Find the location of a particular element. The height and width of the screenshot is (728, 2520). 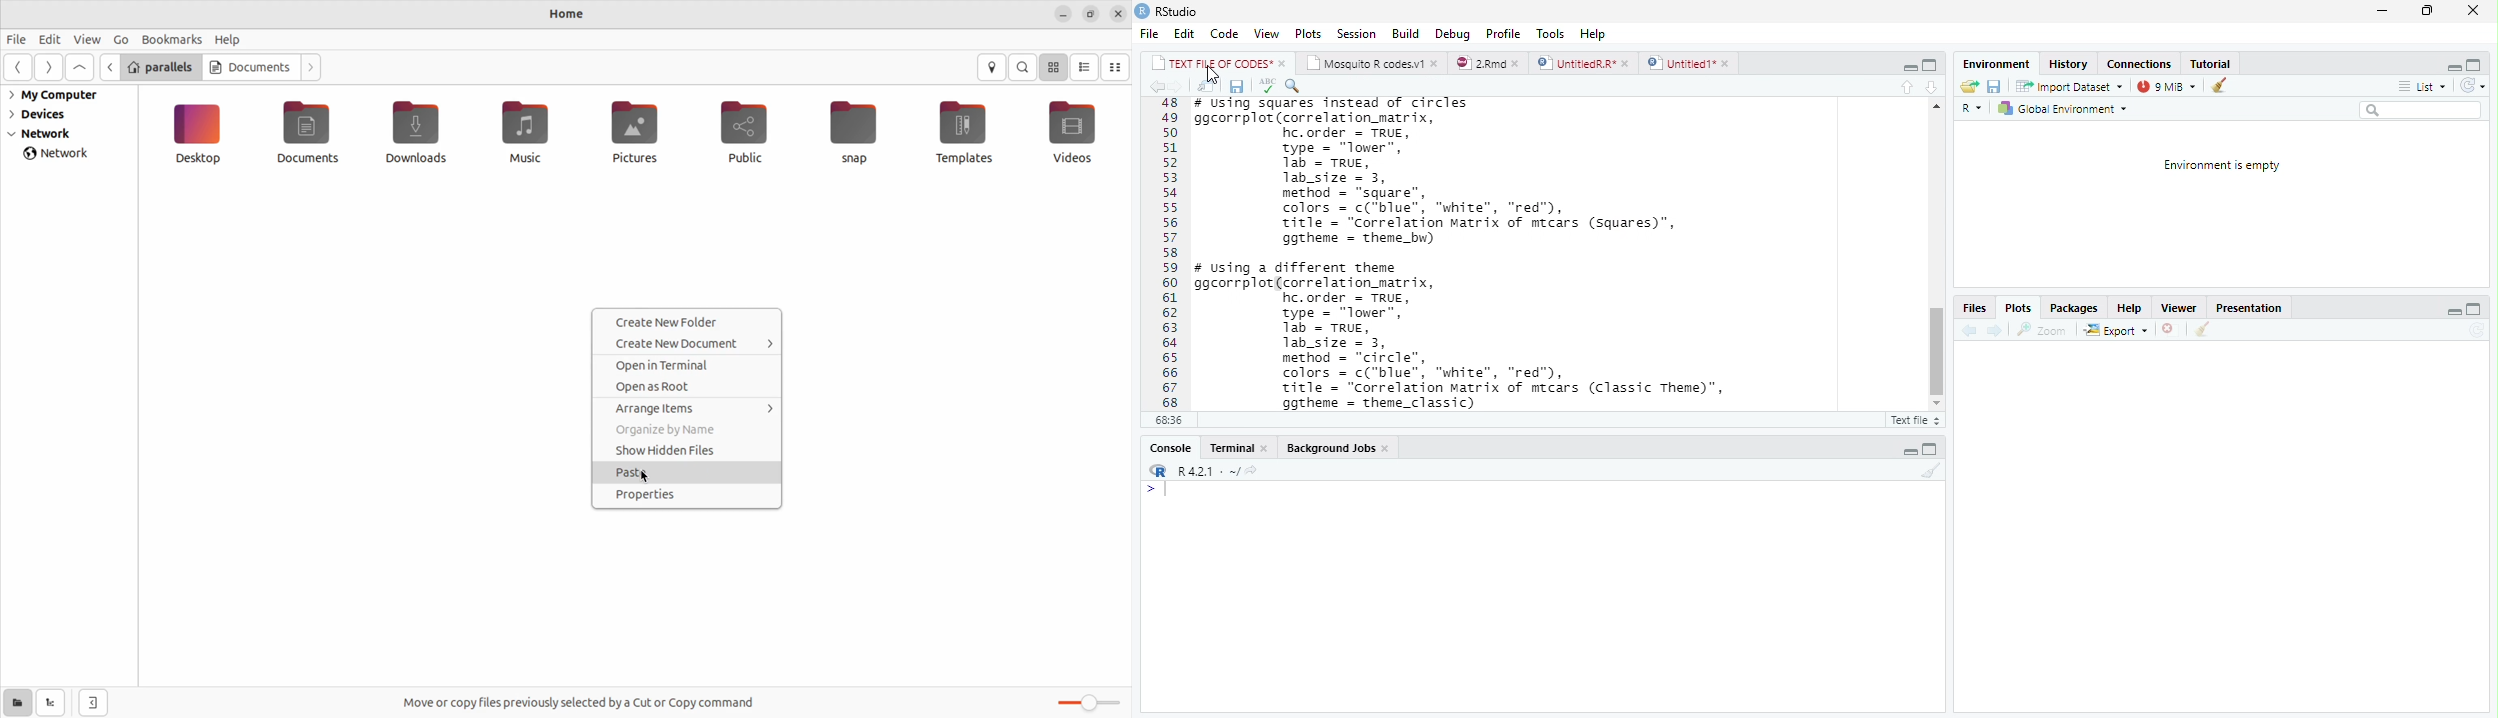

| TEXT FILE OF CODES* » is located at coordinates (1220, 63).